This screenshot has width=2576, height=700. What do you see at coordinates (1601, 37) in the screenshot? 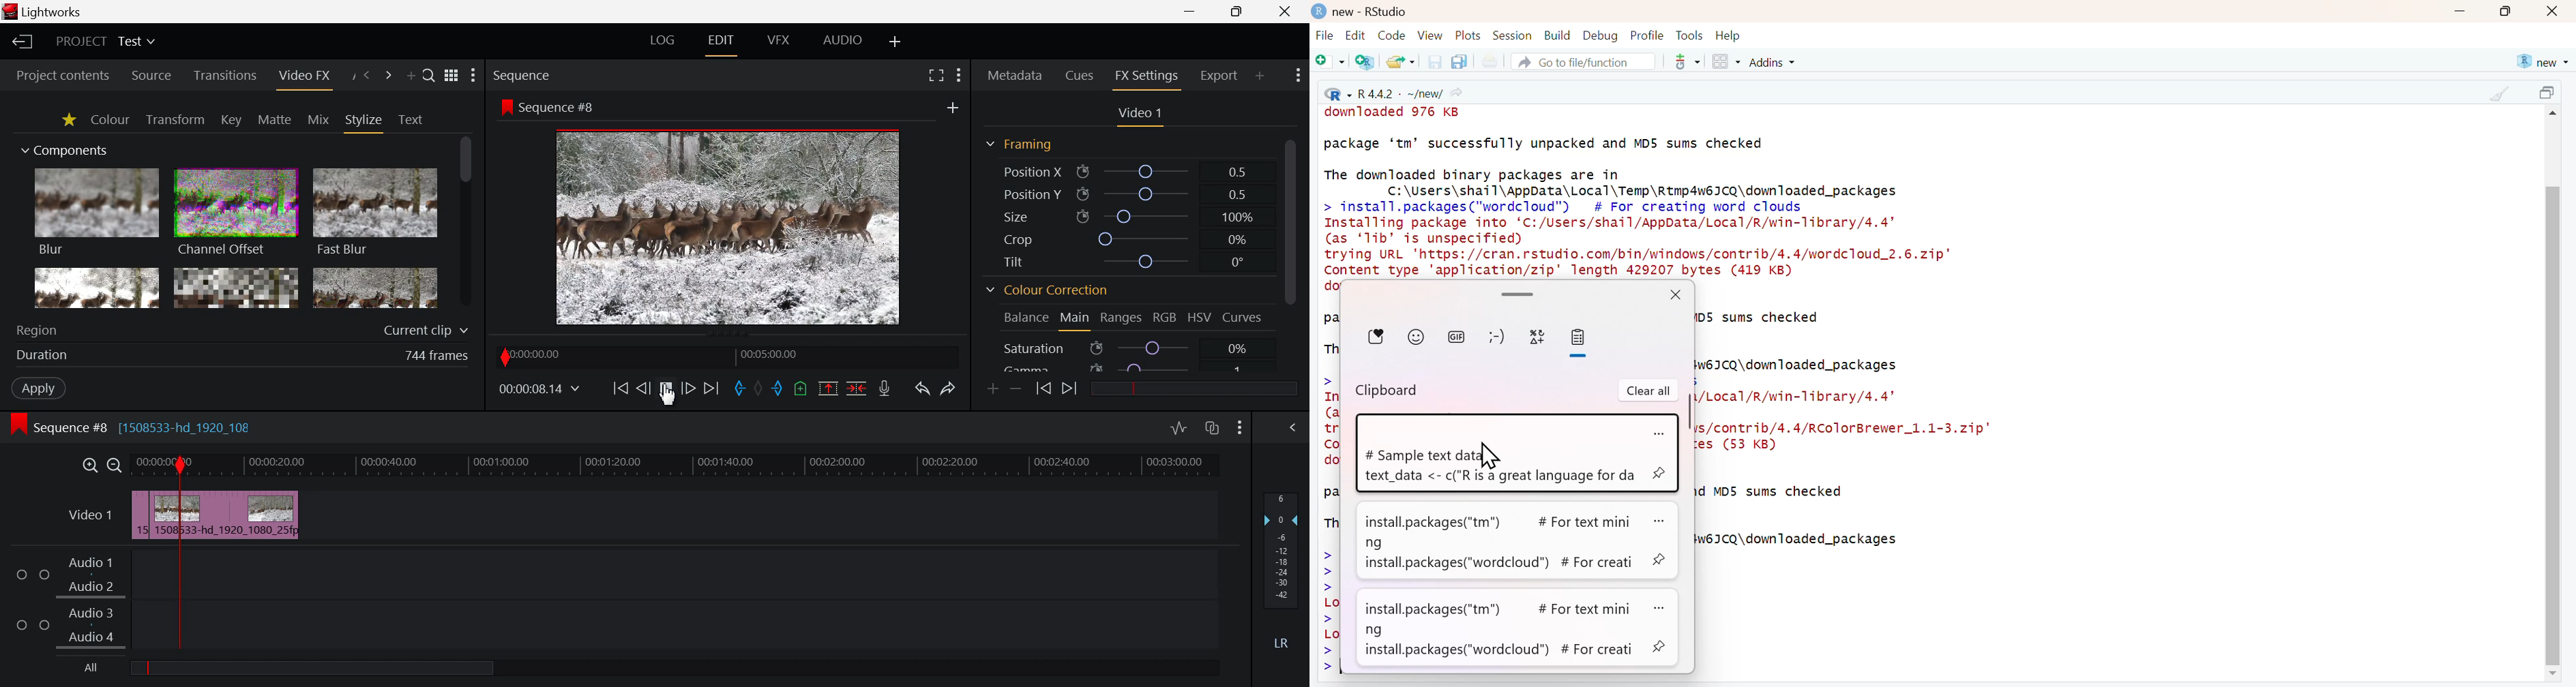
I see `Debug` at bounding box center [1601, 37].